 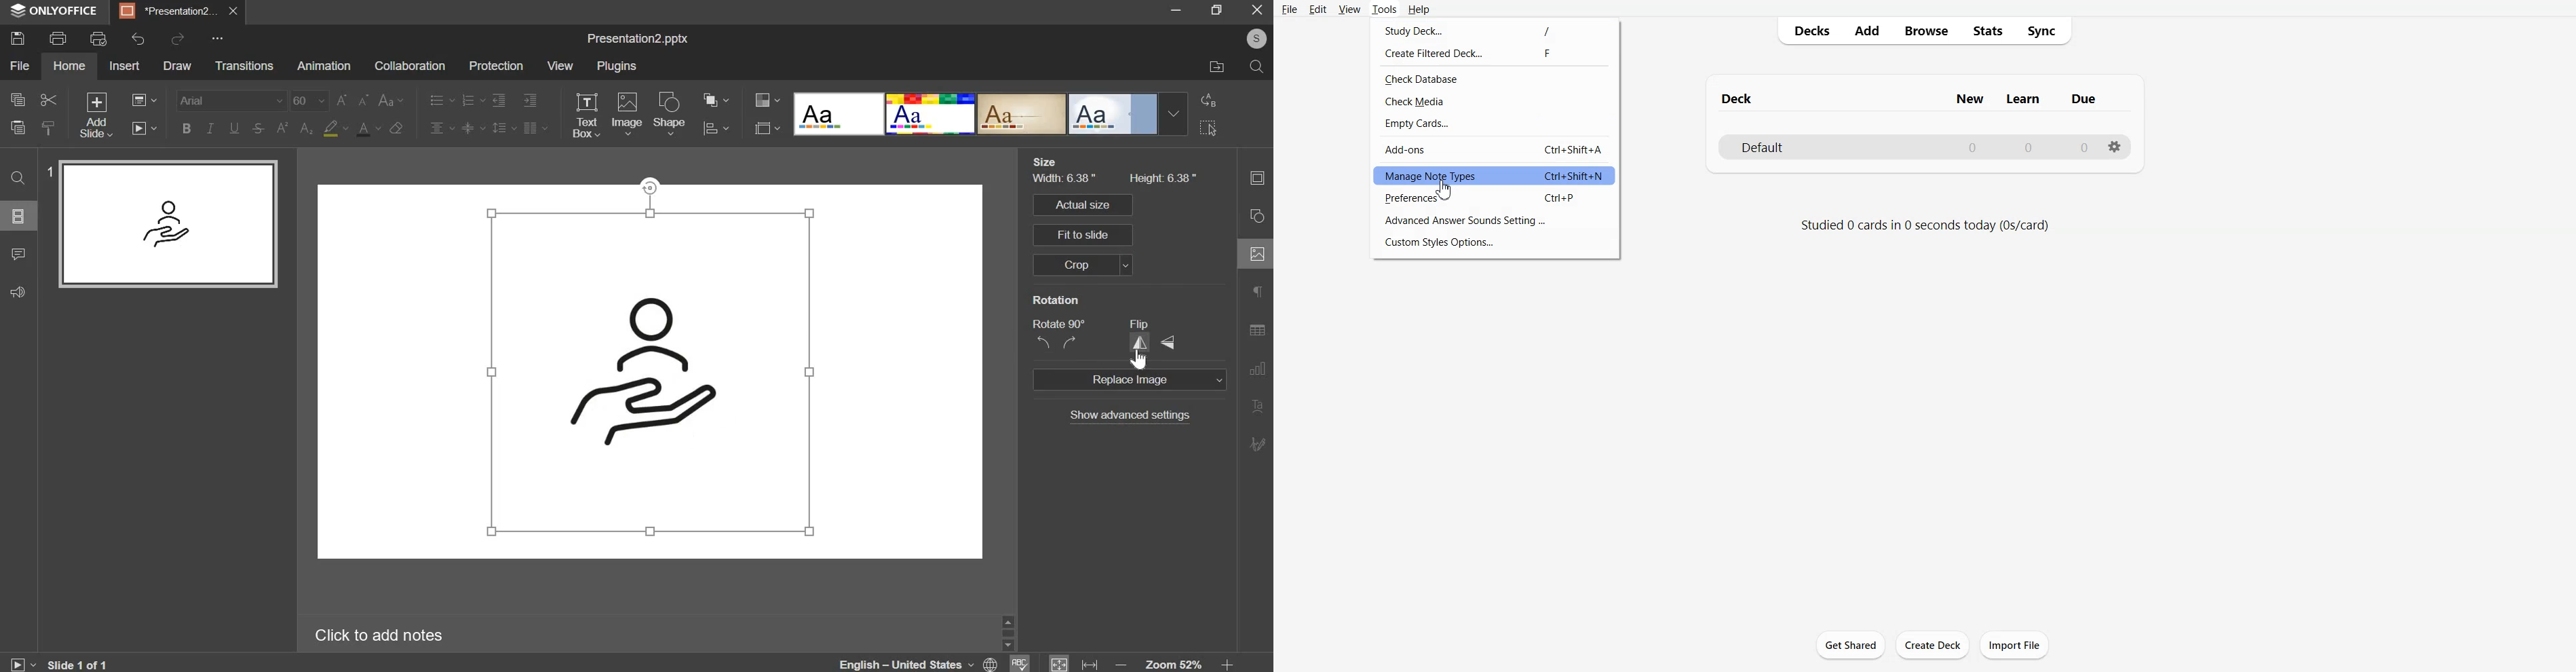 What do you see at coordinates (55, 664) in the screenshot?
I see `slide 1 on 1` at bounding box center [55, 664].